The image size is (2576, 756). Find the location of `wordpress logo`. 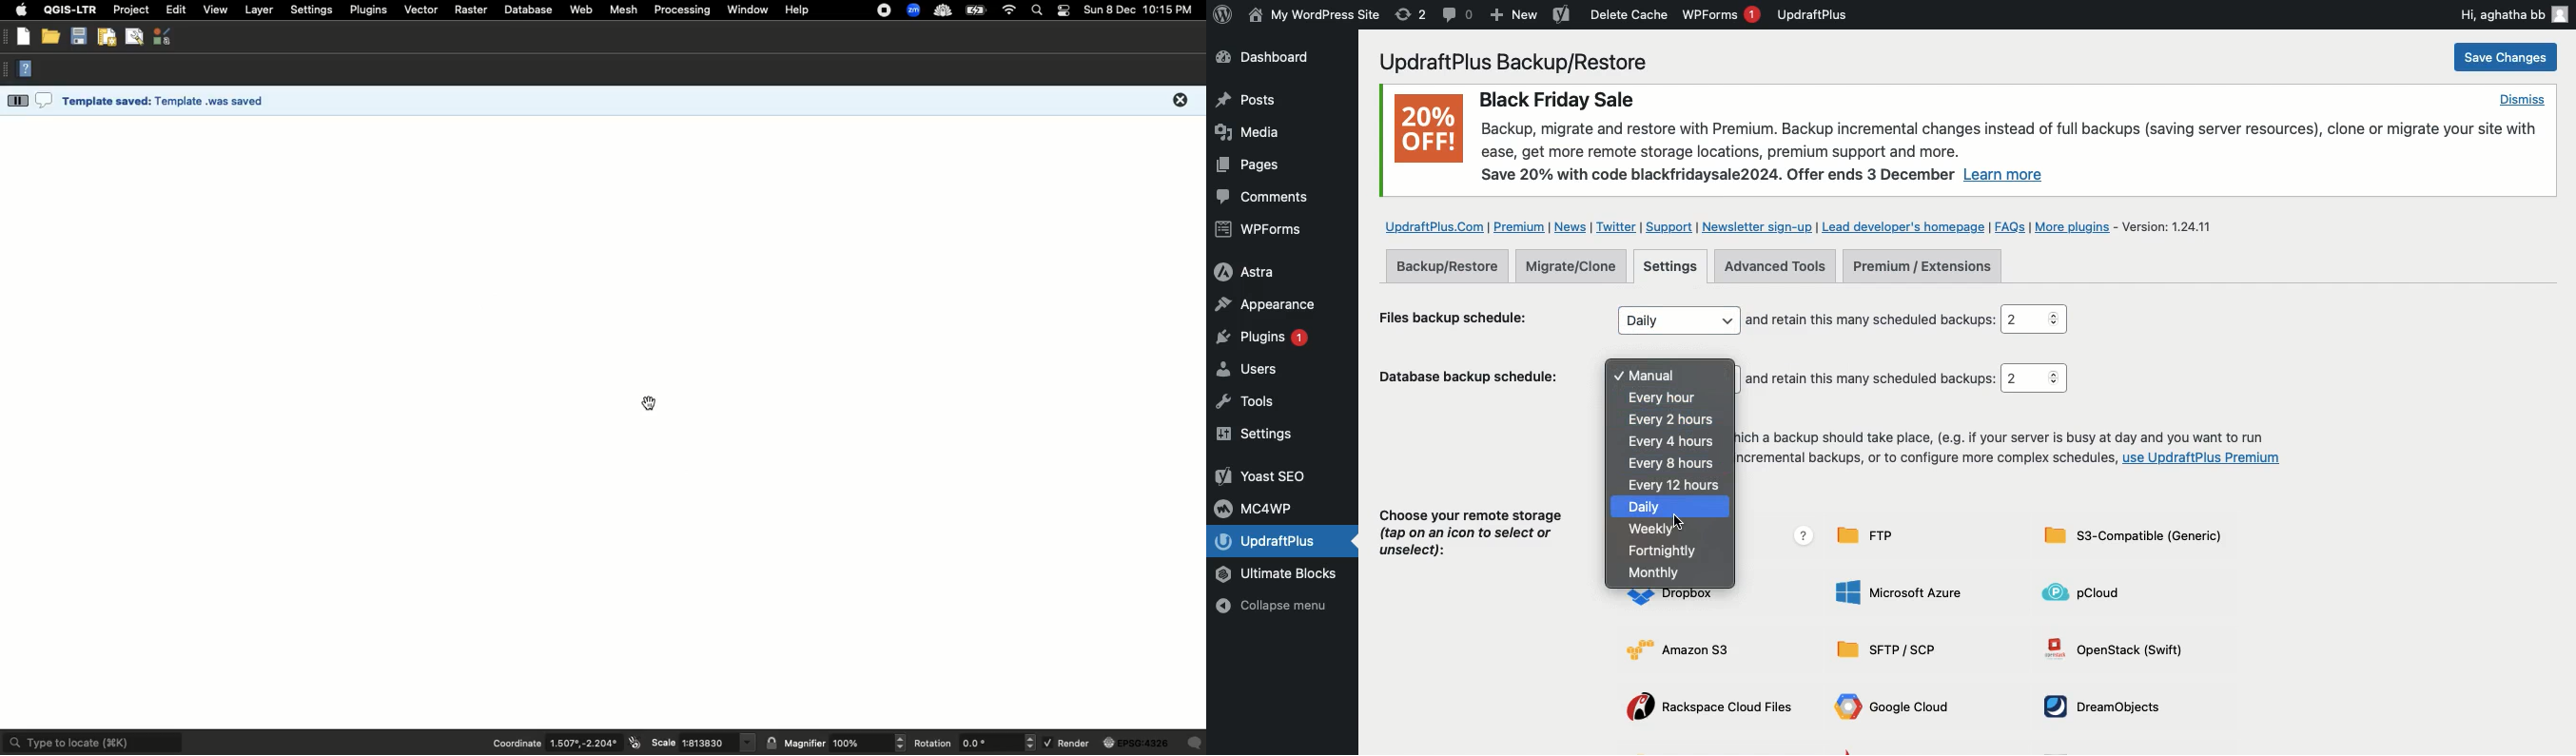

wordpress logo is located at coordinates (1222, 14).